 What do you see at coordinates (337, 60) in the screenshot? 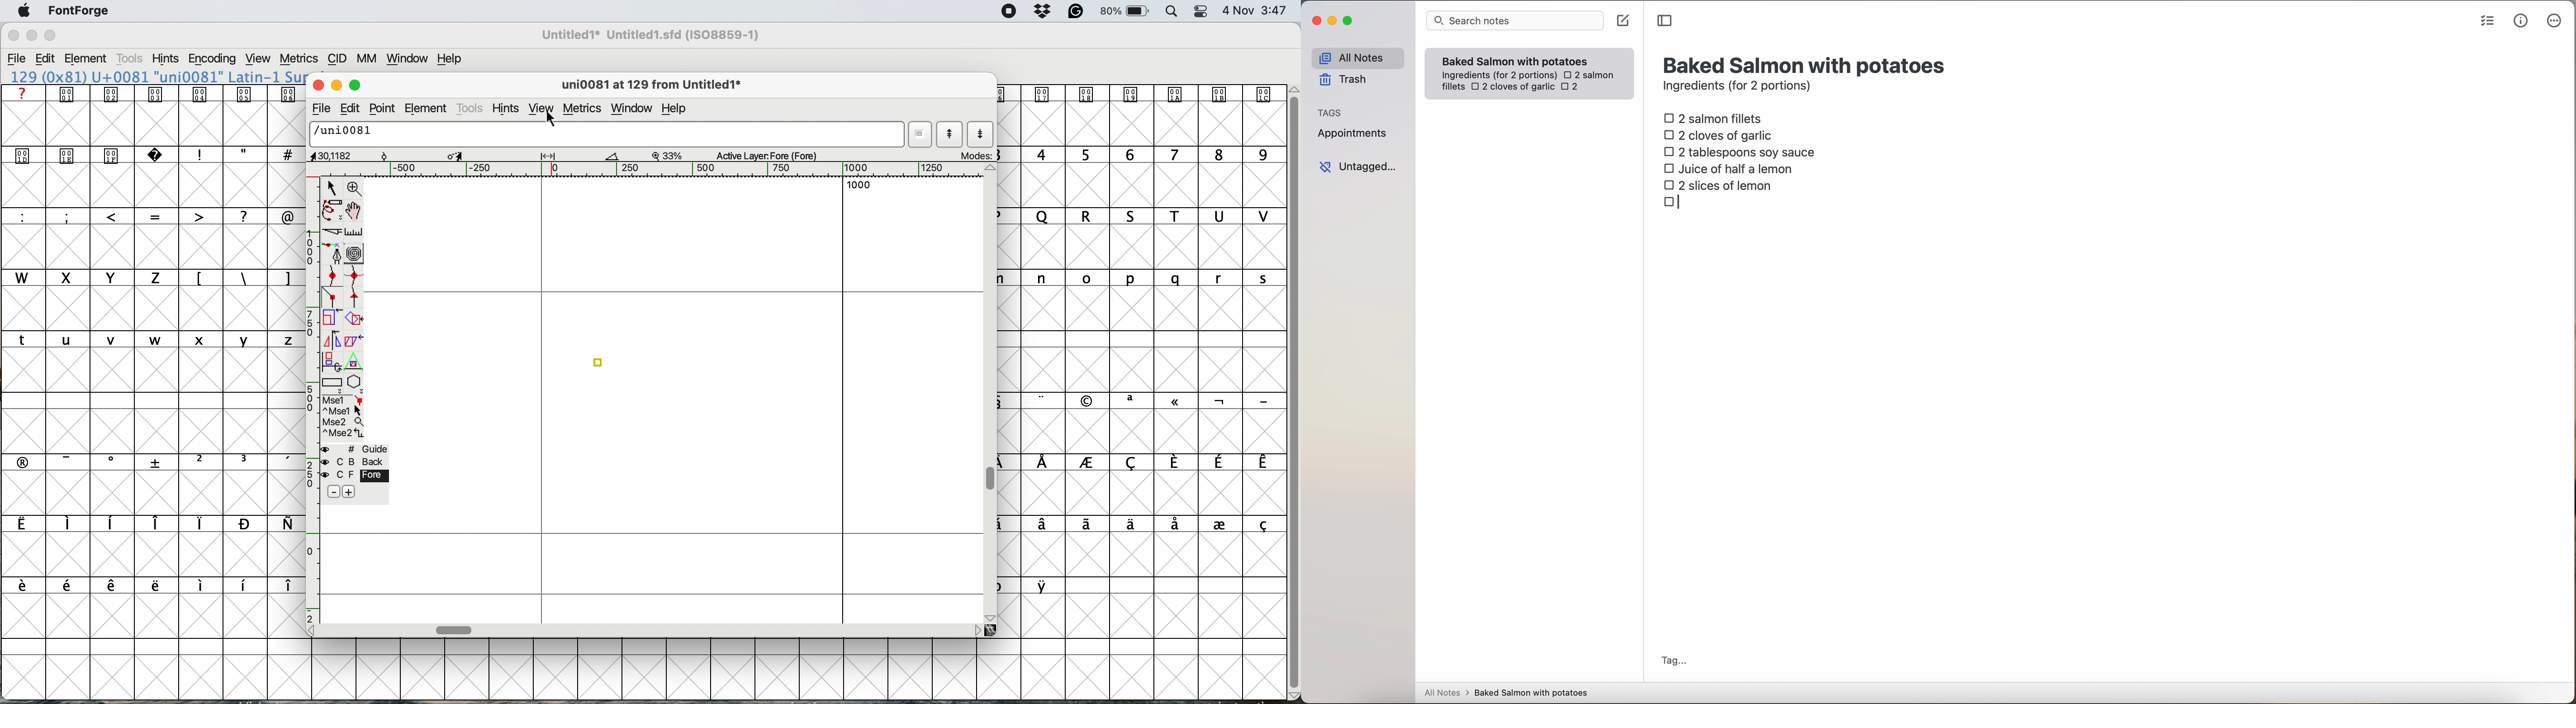
I see `CID` at bounding box center [337, 60].